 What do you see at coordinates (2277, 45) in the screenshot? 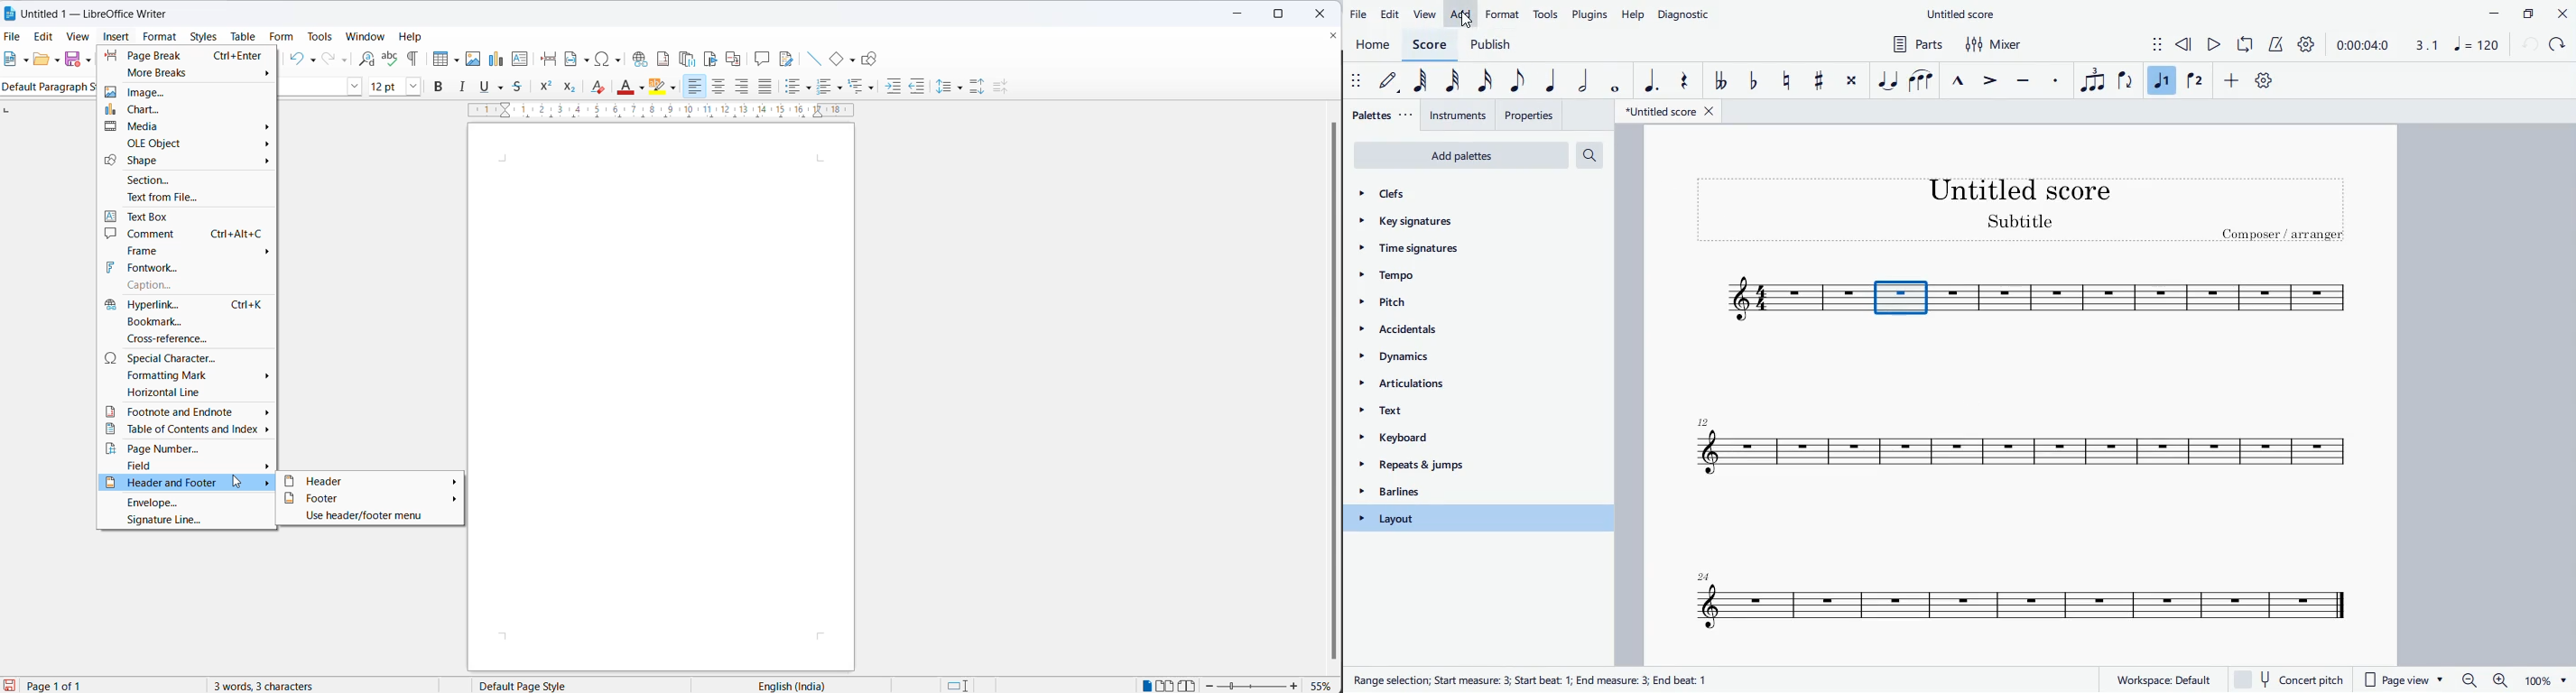
I see `metronome` at bounding box center [2277, 45].